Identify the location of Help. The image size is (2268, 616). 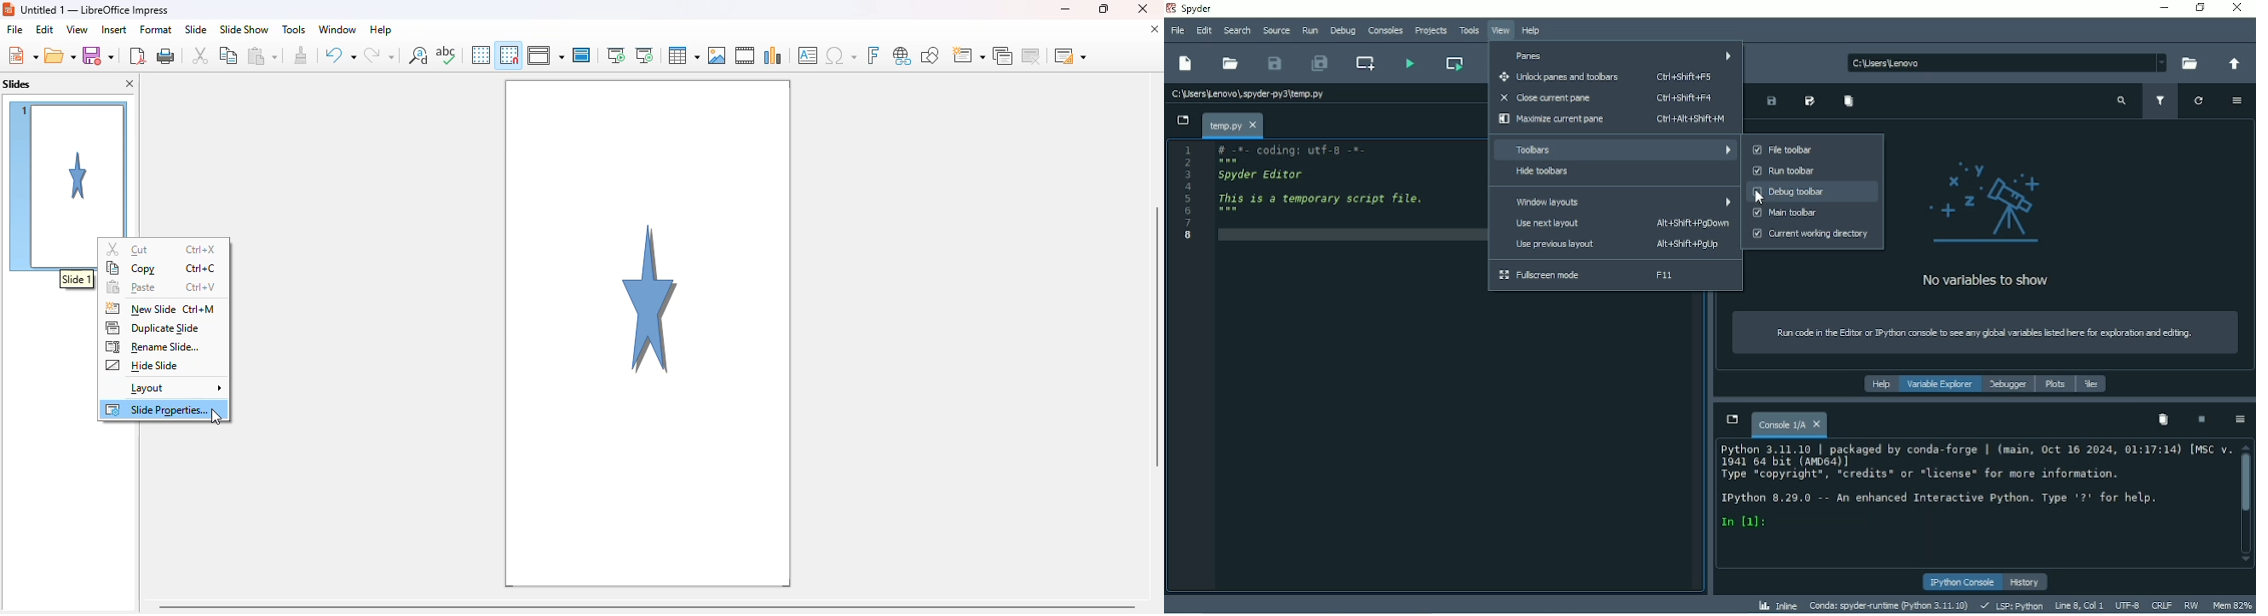
(1531, 31).